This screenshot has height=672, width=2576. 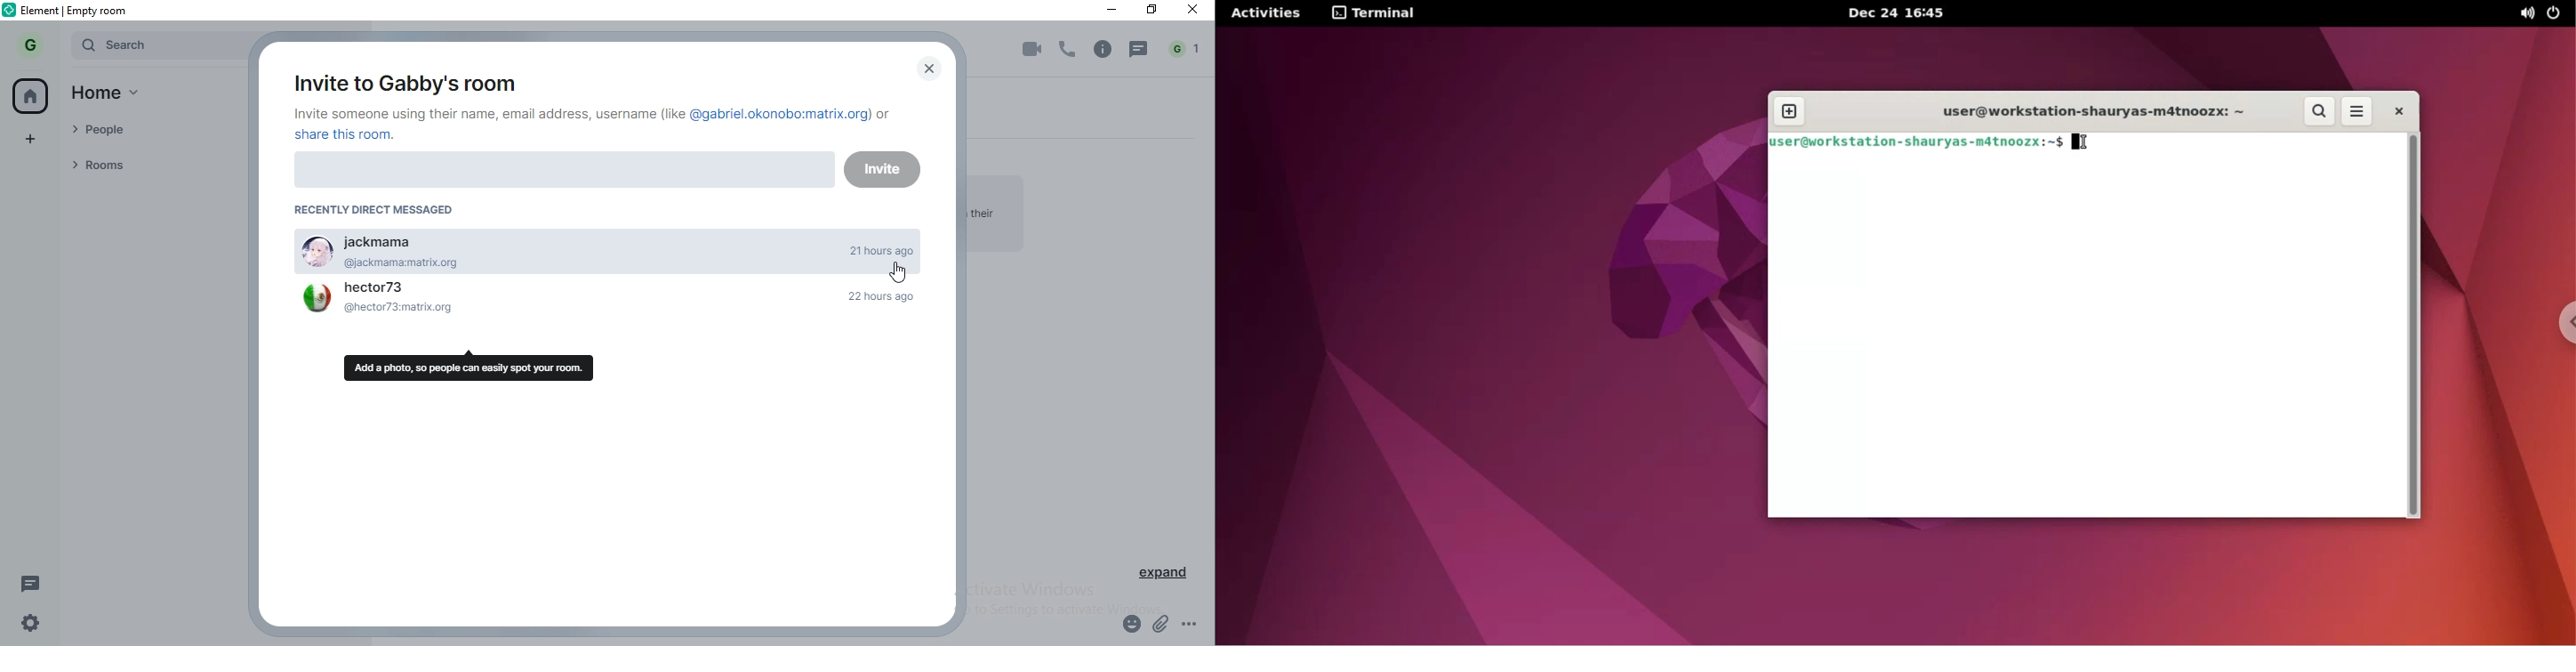 I want to click on restore, so click(x=1152, y=12).